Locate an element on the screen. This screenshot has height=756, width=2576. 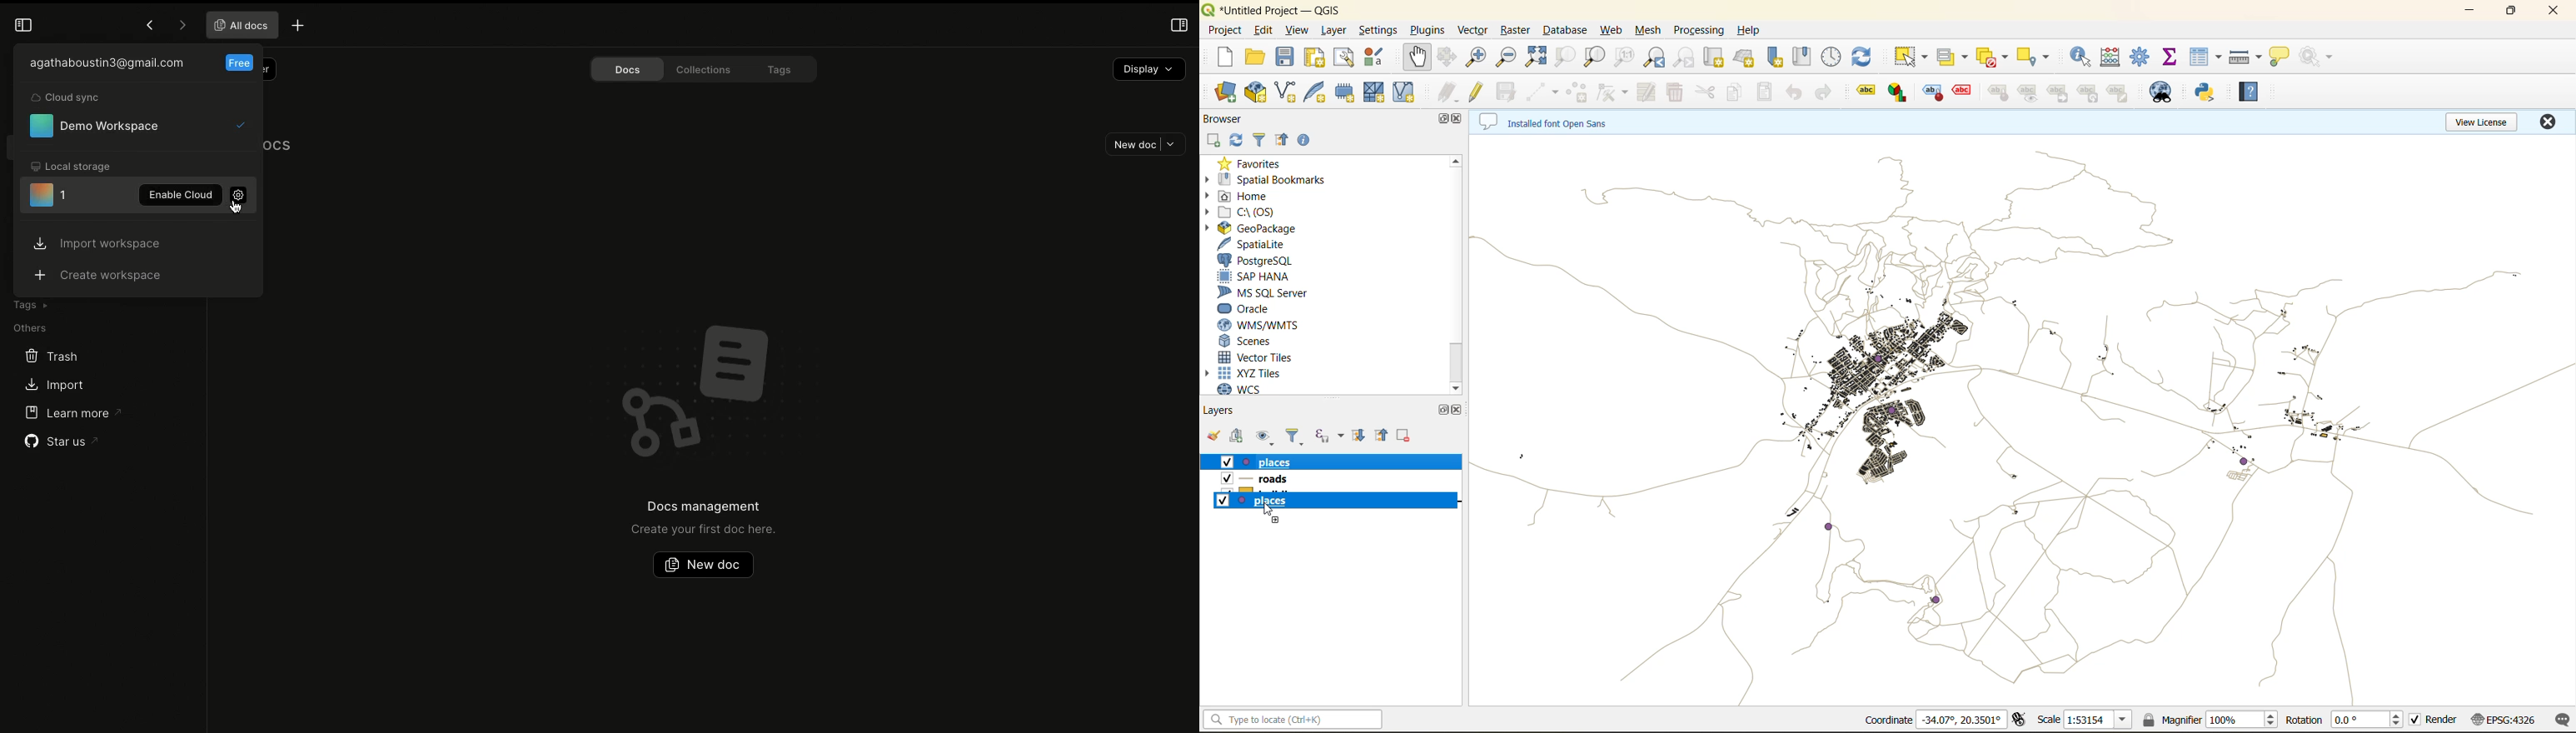
Open right panel is located at coordinates (1178, 25).